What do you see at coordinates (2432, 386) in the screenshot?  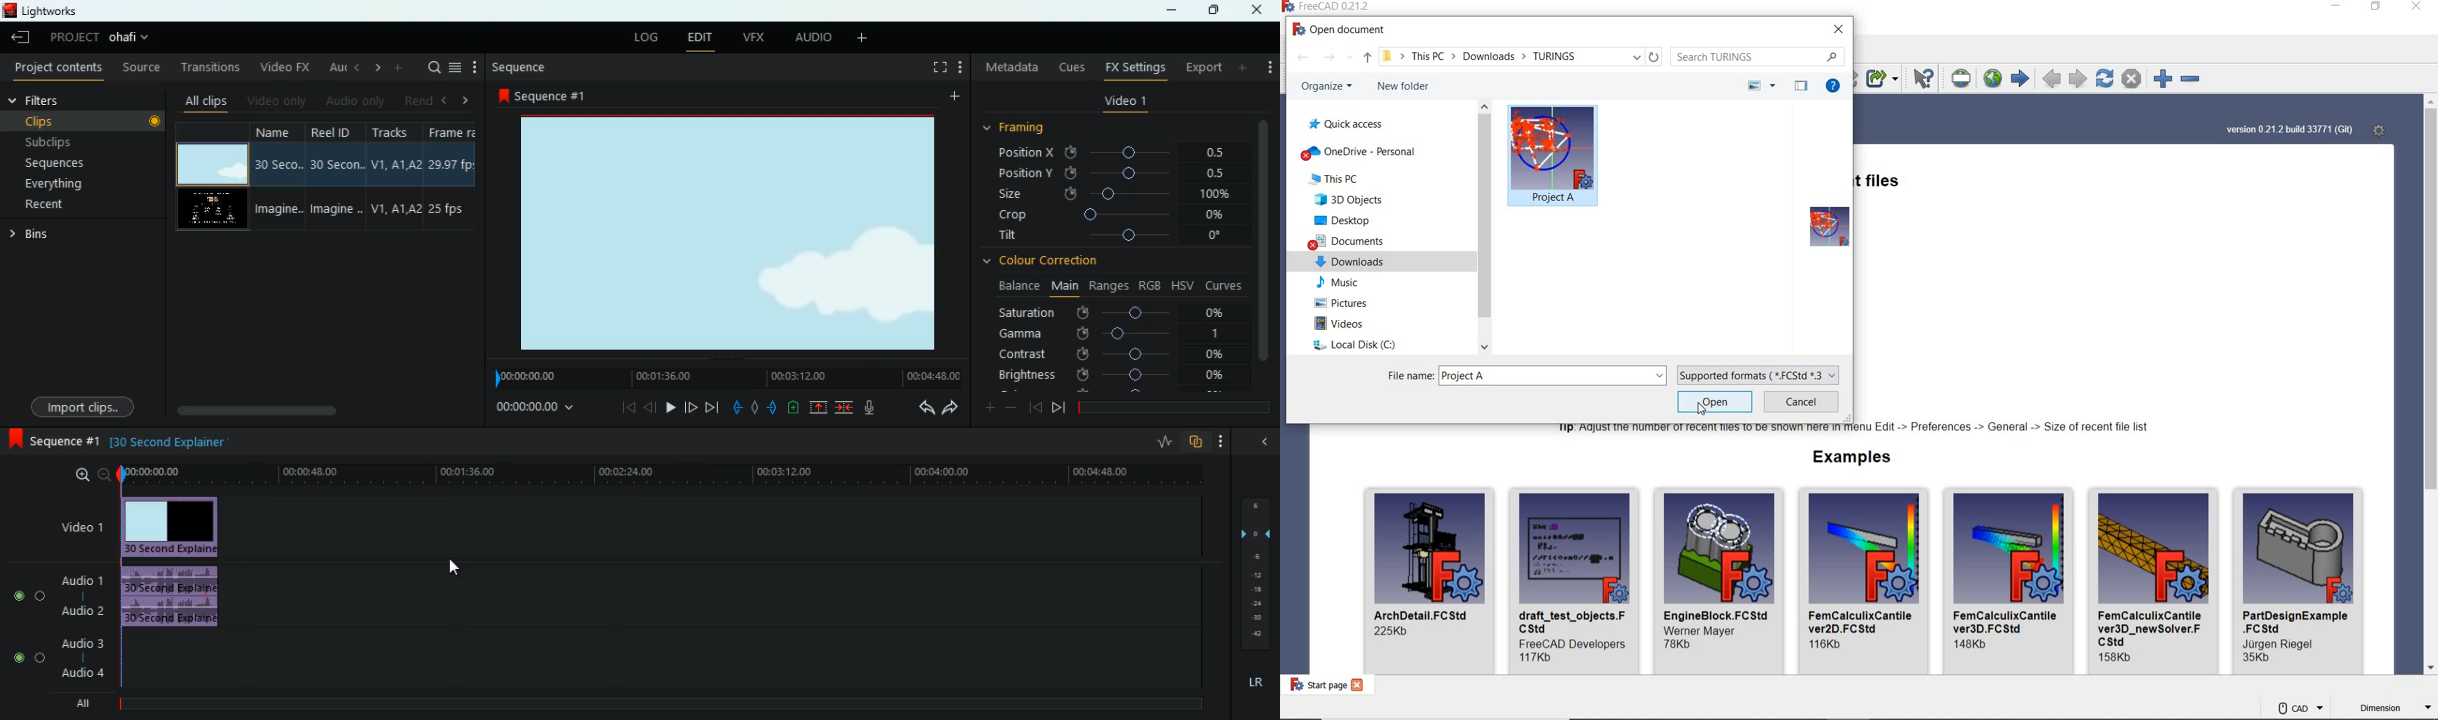 I see `SCROLLBAR` at bounding box center [2432, 386].